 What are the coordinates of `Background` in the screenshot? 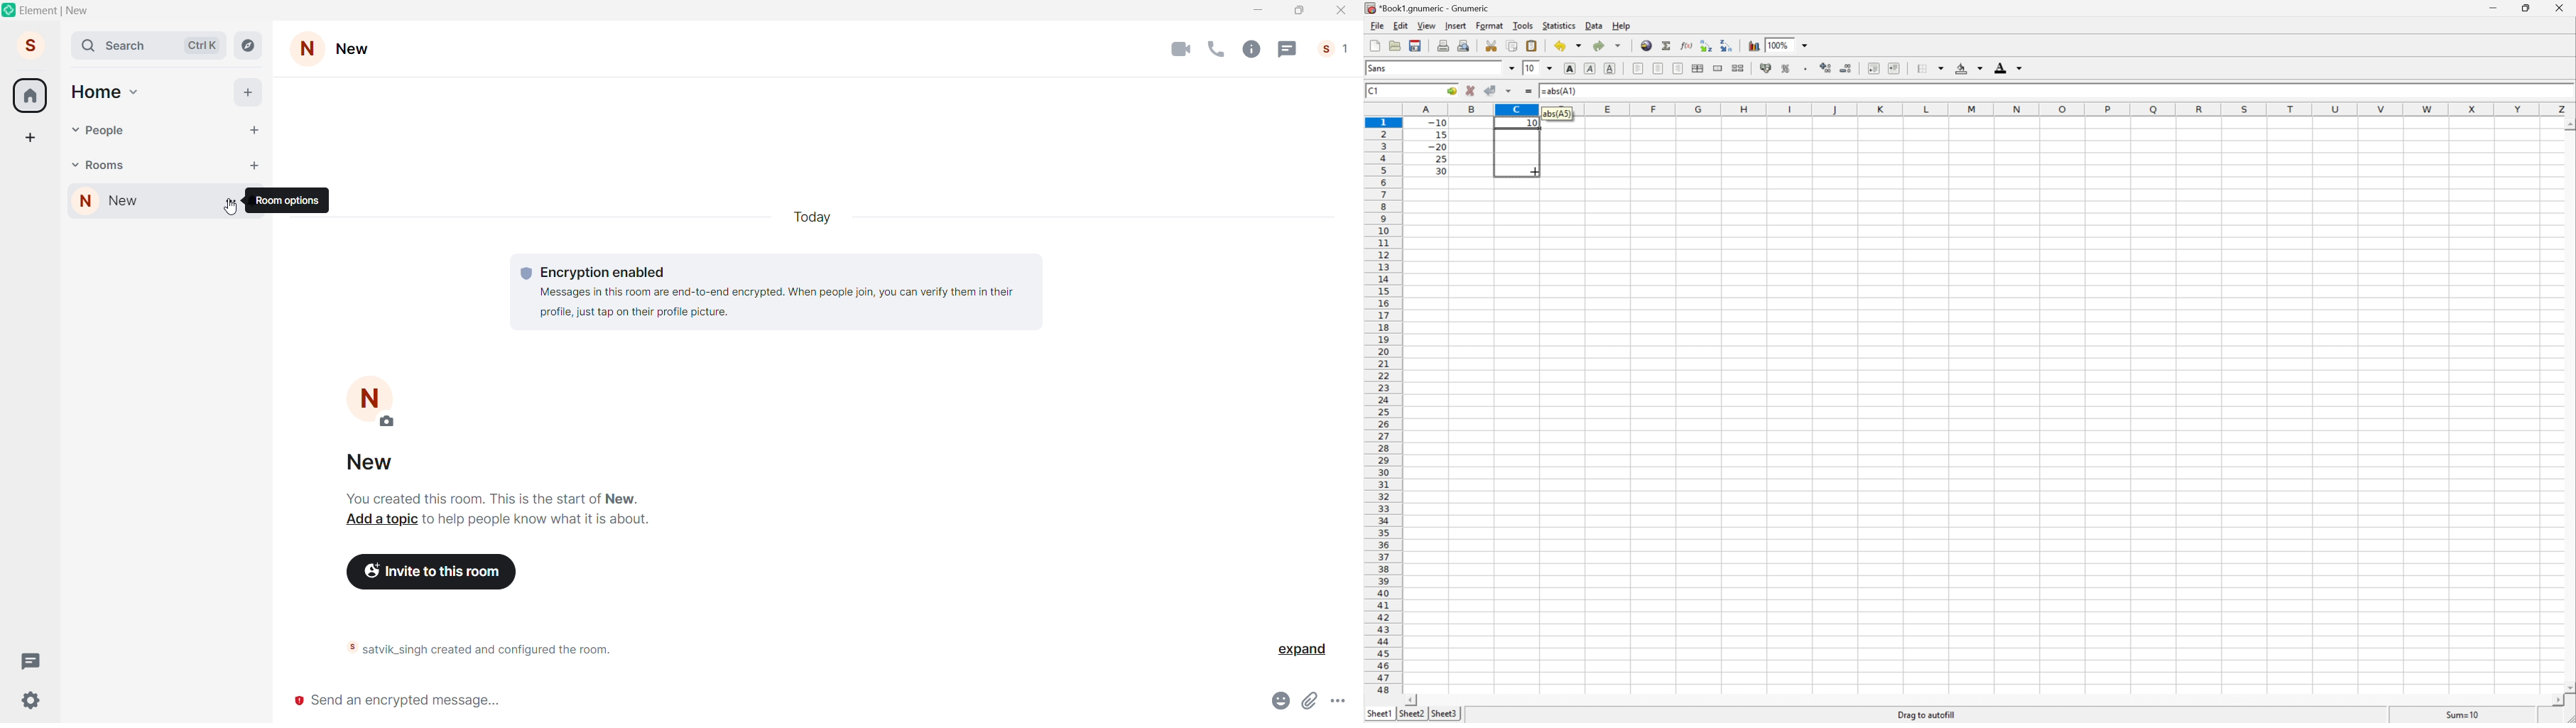 It's located at (1962, 69).